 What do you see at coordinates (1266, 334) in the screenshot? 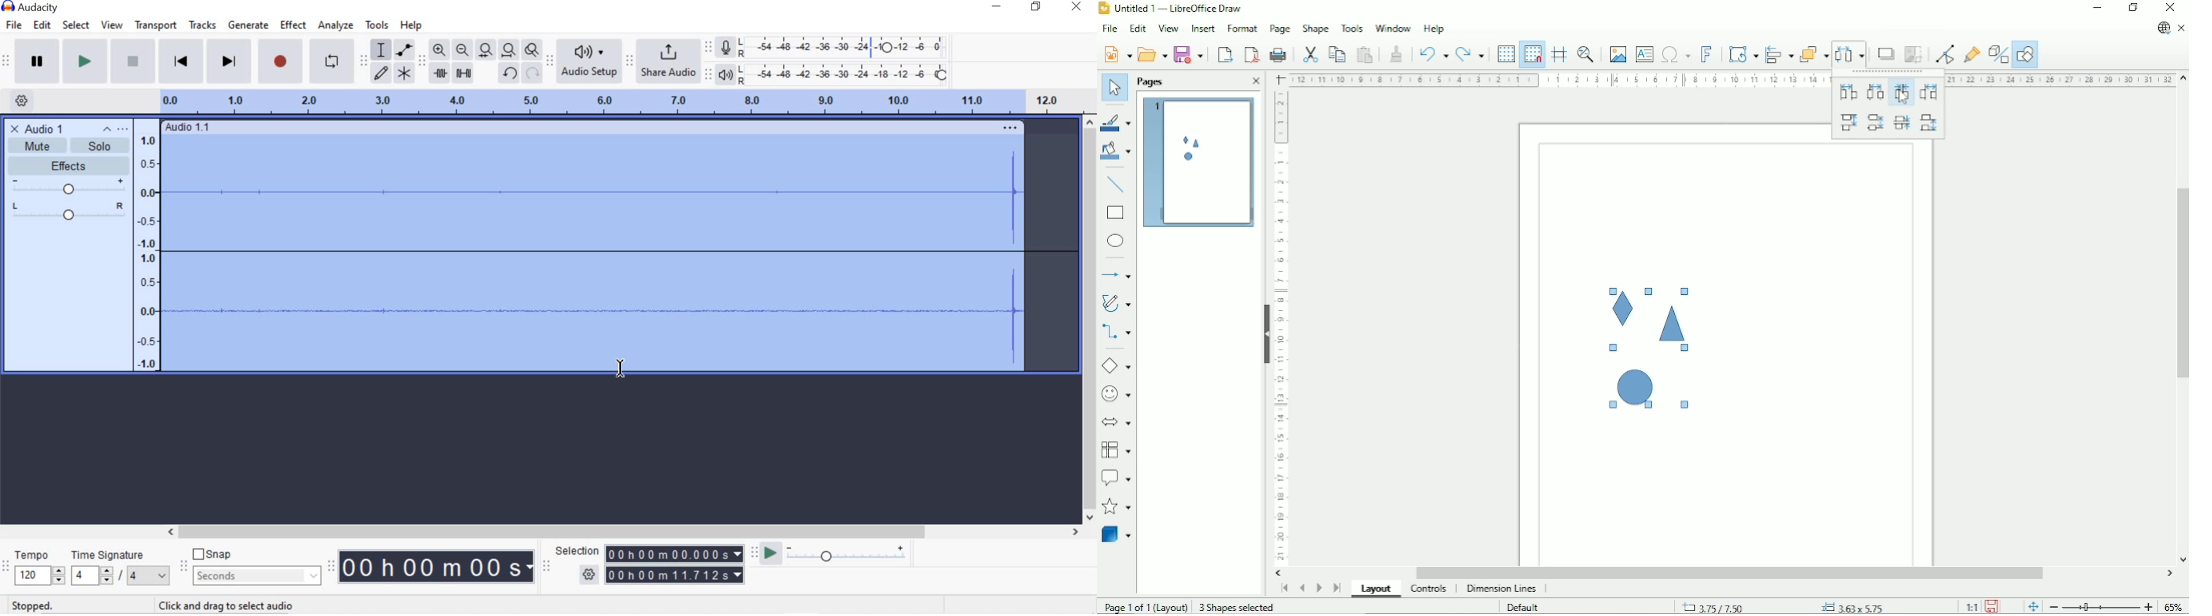
I see `Hide` at bounding box center [1266, 334].